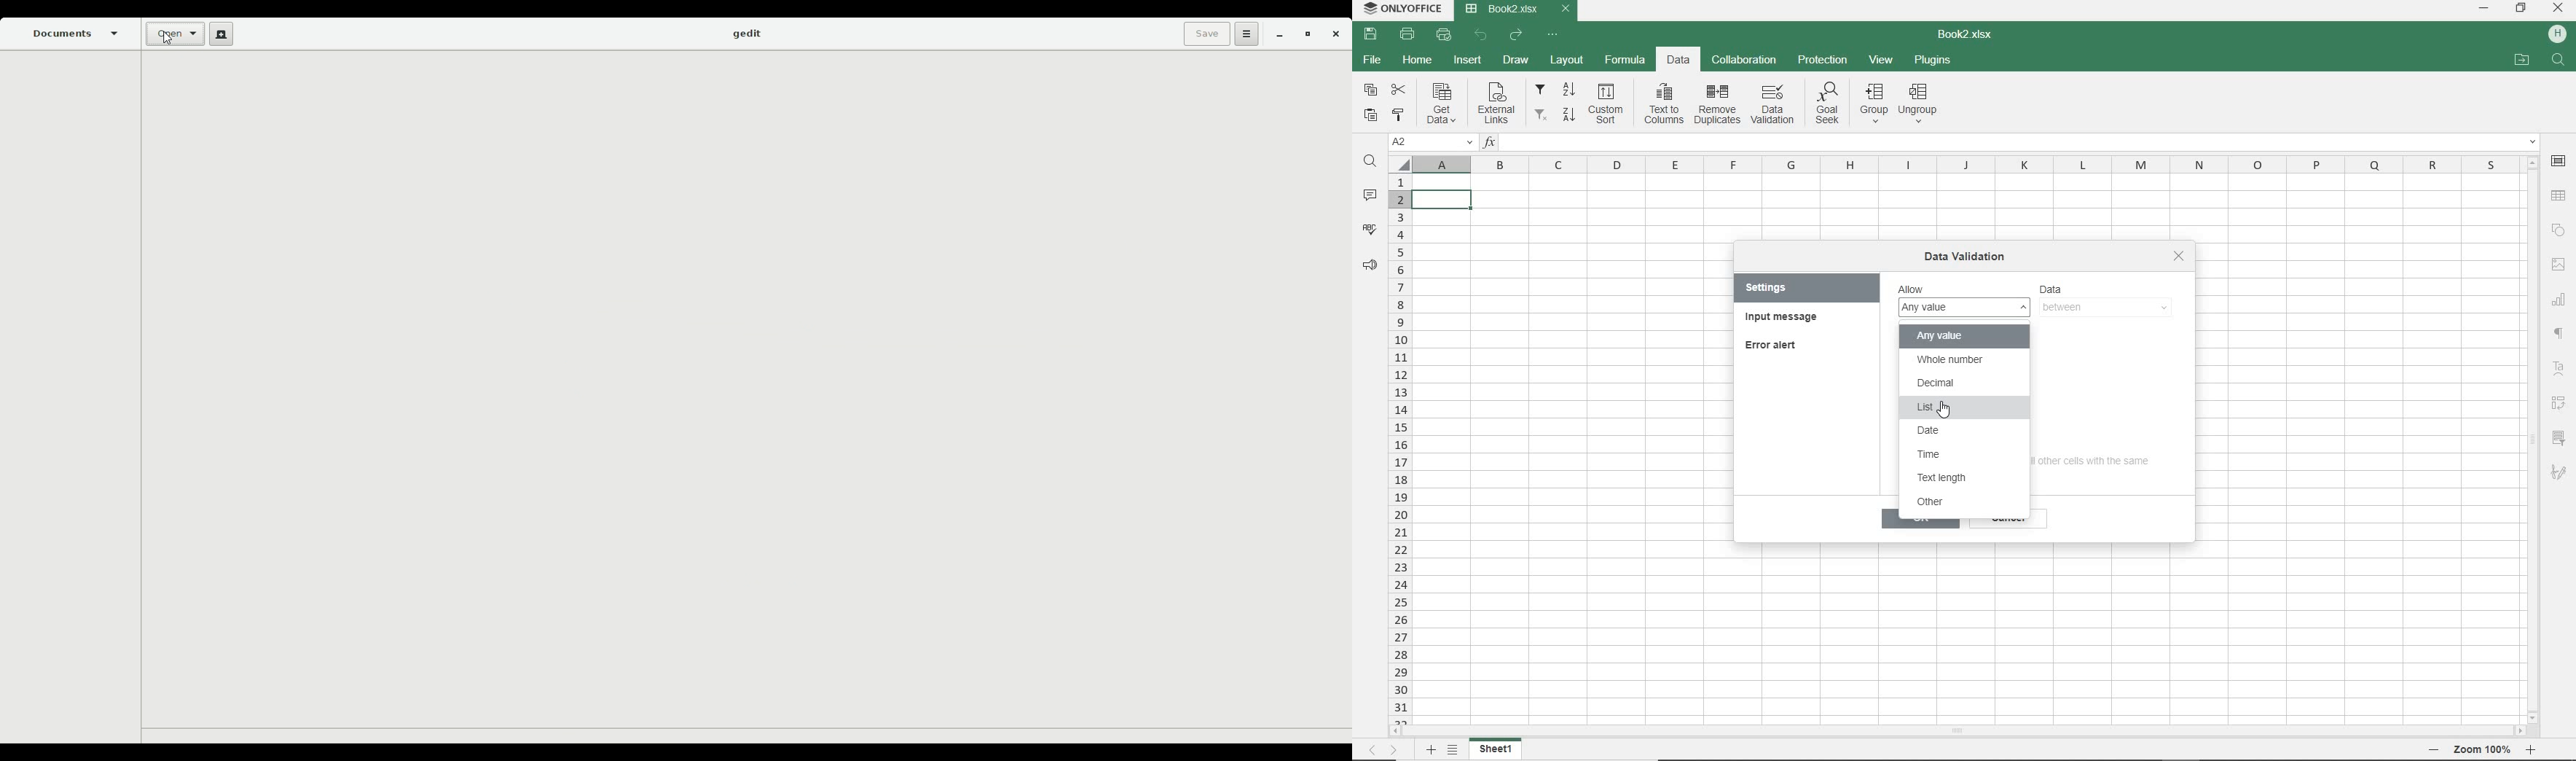 The image size is (2576, 784). Describe the element at coordinates (1775, 343) in the screenshot. I see `error alert` at that location.